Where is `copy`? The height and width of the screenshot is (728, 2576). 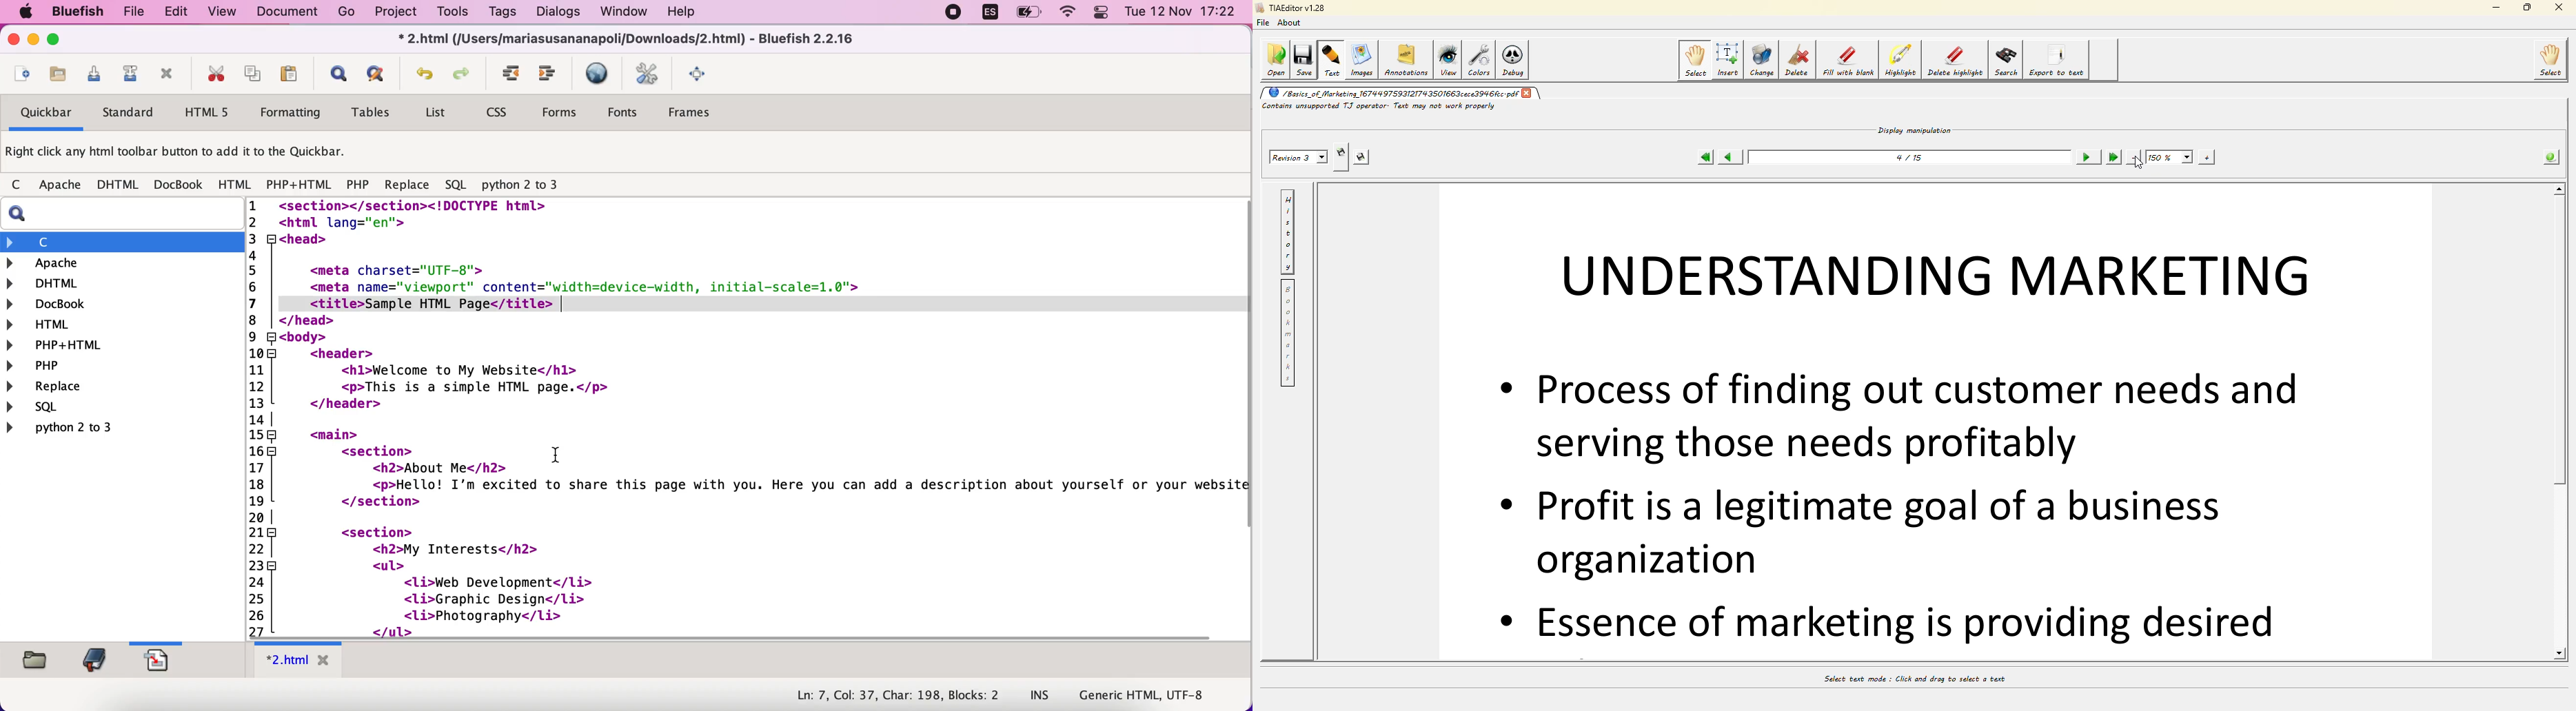
copy is located at coordinates (256, 74).